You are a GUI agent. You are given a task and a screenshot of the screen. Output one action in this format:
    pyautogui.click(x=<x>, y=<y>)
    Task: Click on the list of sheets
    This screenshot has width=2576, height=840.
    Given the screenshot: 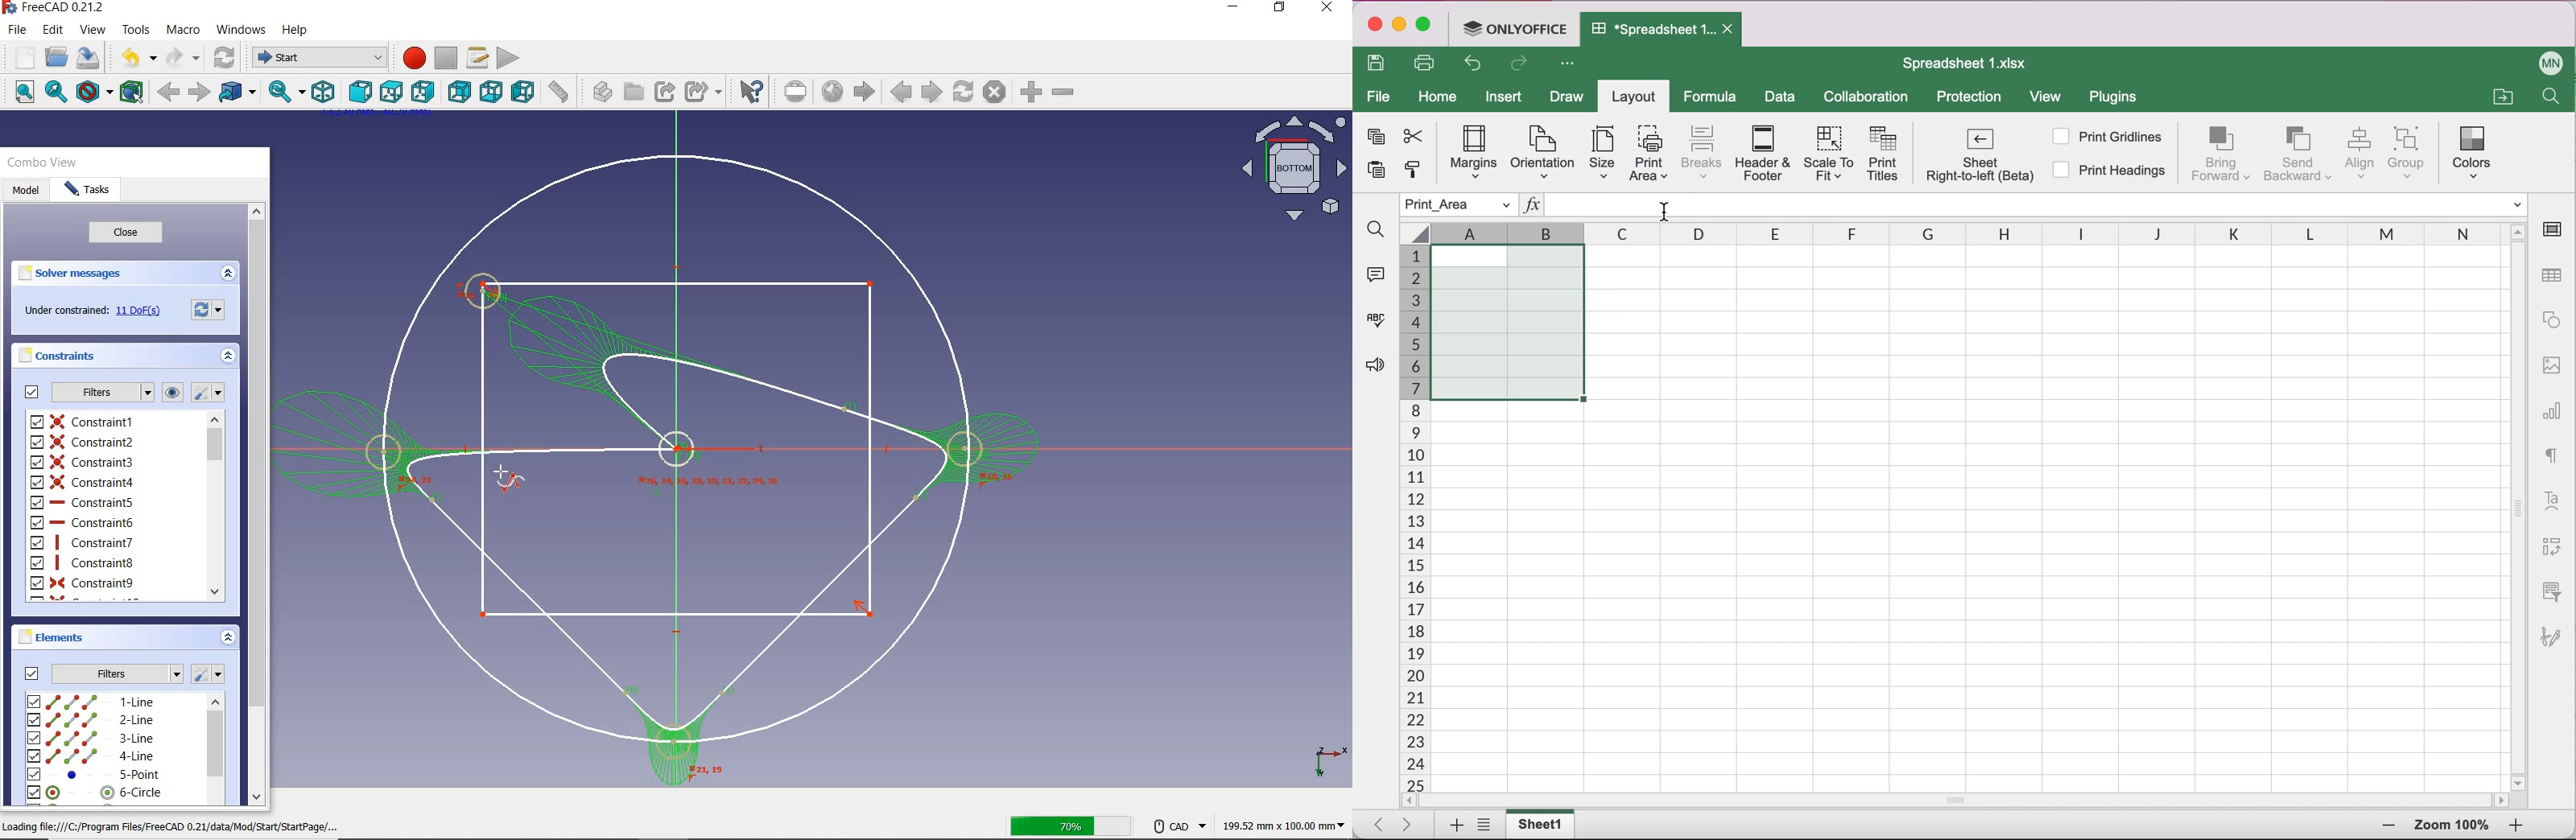 What is the action you would take?
    pyautogui.click(x=1487, y=826)
    